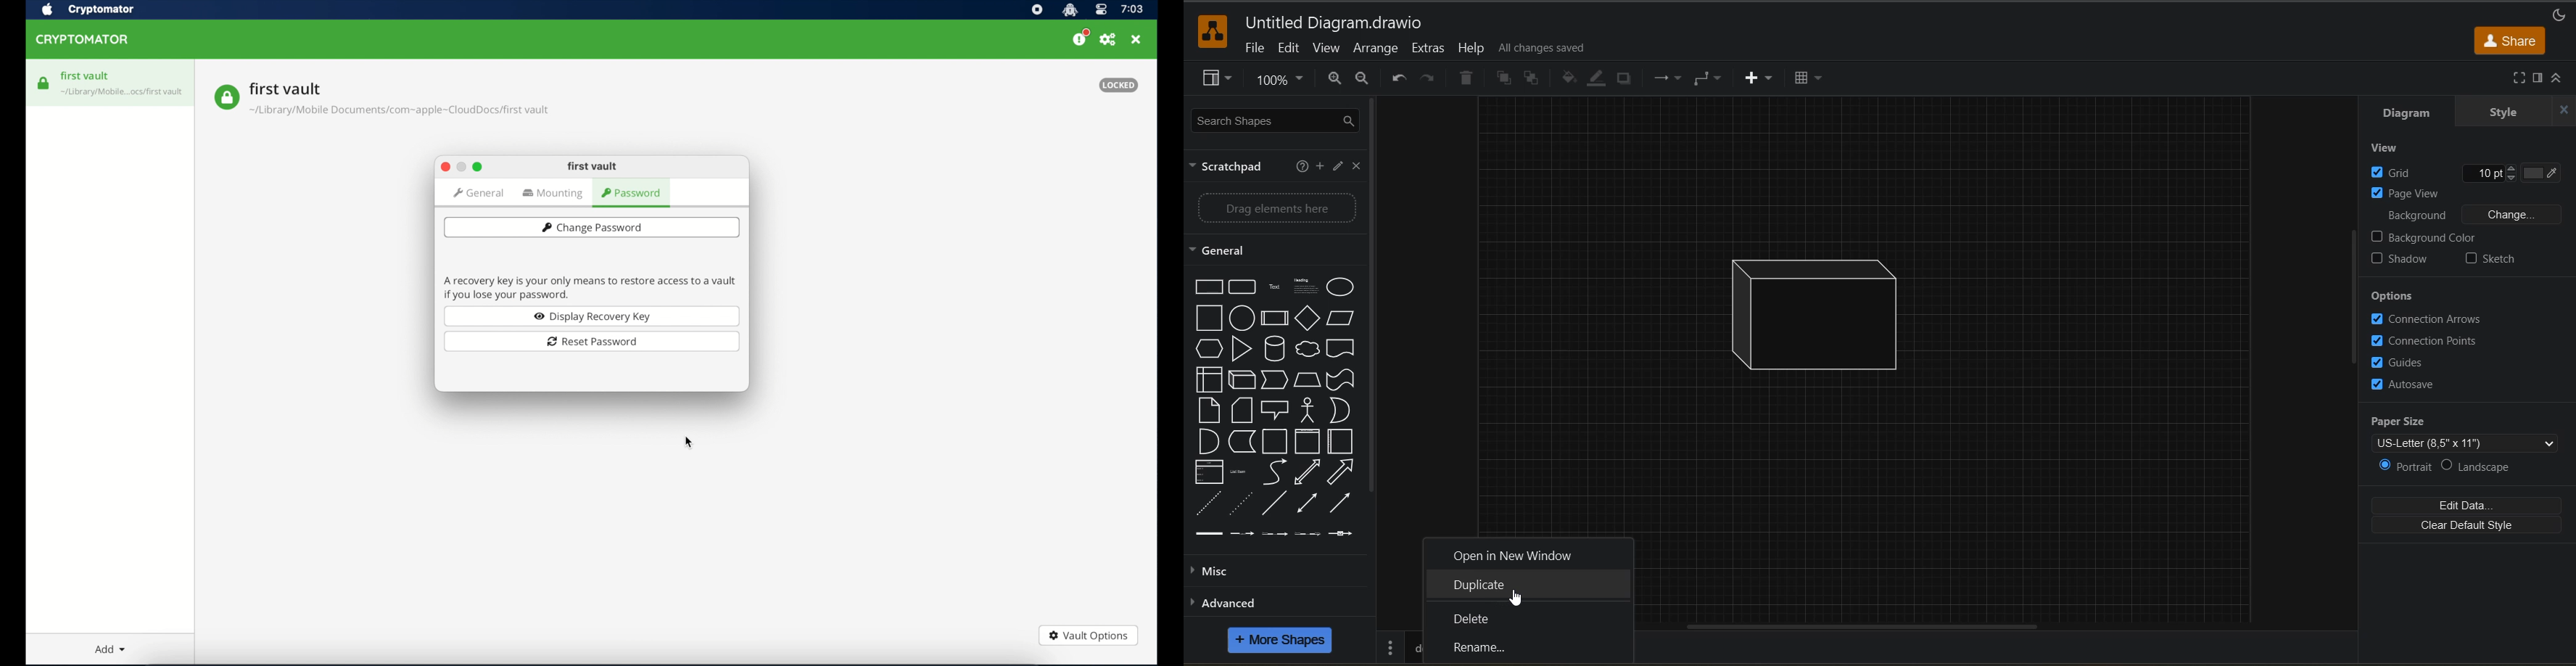 This screenshot has height=672, width=2576. What do you see at coordinates (1270, 121) in the screenshot?
I see `search shapes` at bounding box center [1270, 121].